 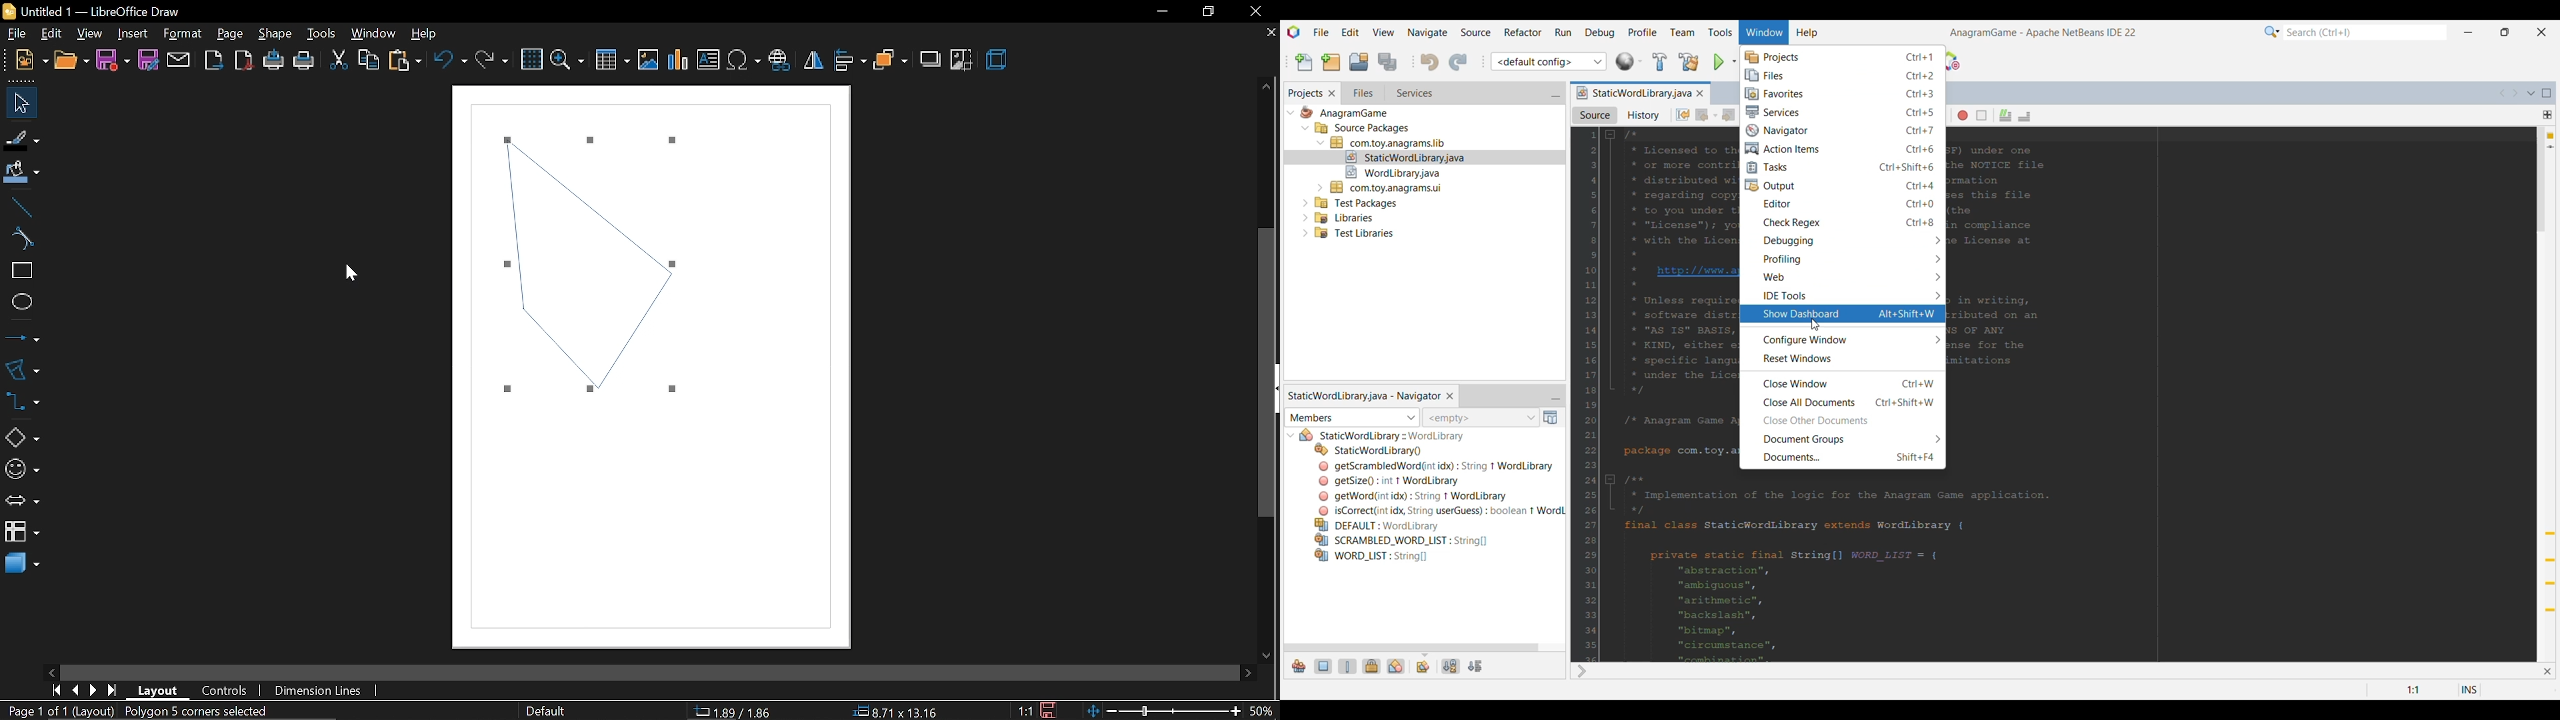 I want to click on Projects, so click(x=1841, y=58).